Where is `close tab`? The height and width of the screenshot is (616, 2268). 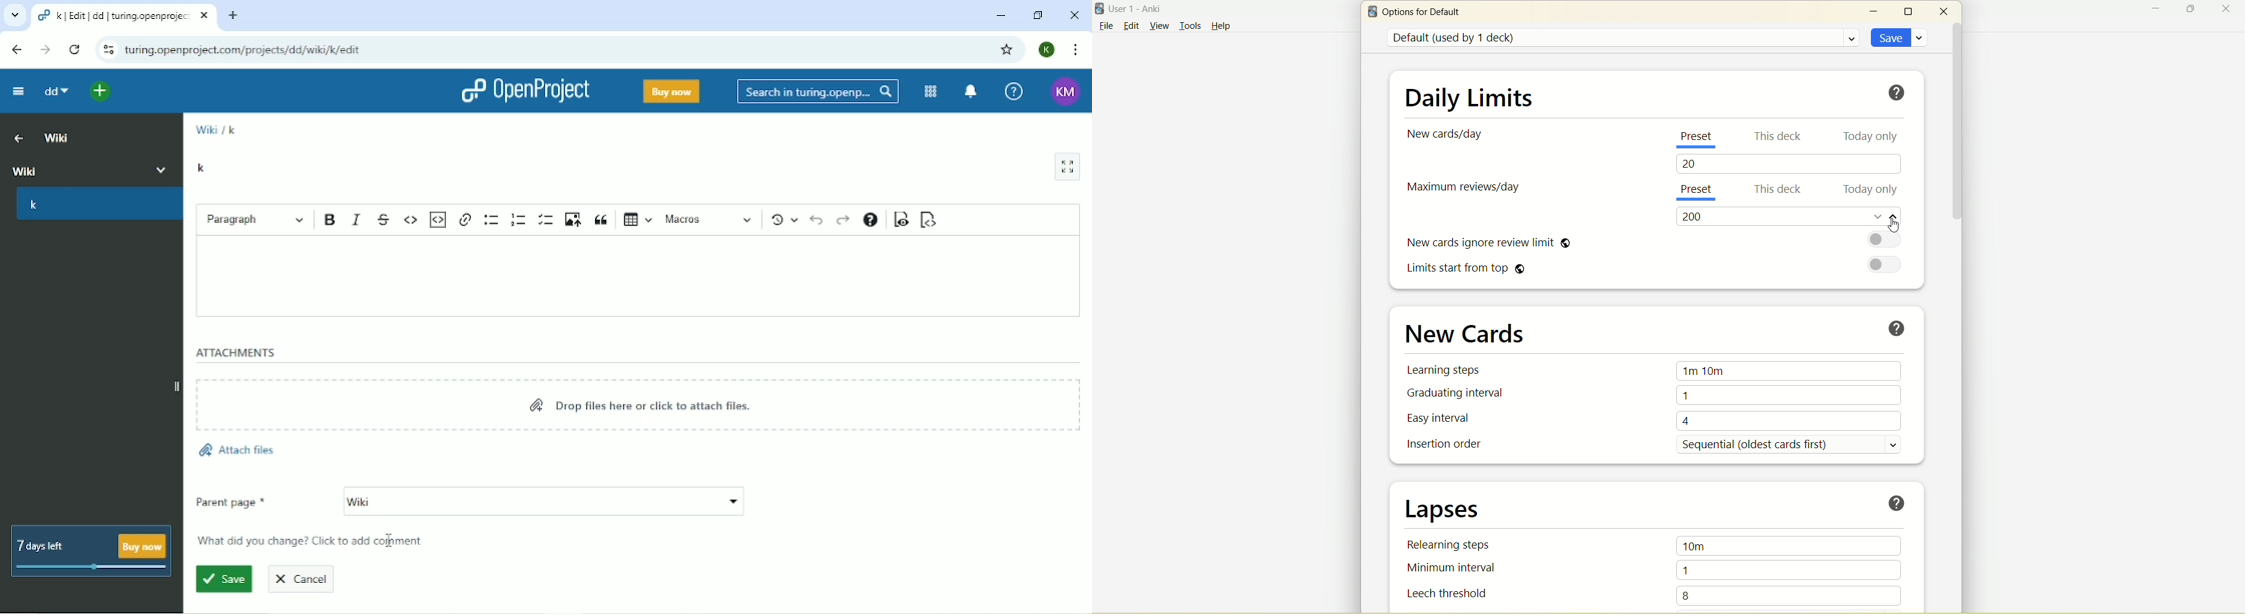 close tab is located at coordinates (206, 18).